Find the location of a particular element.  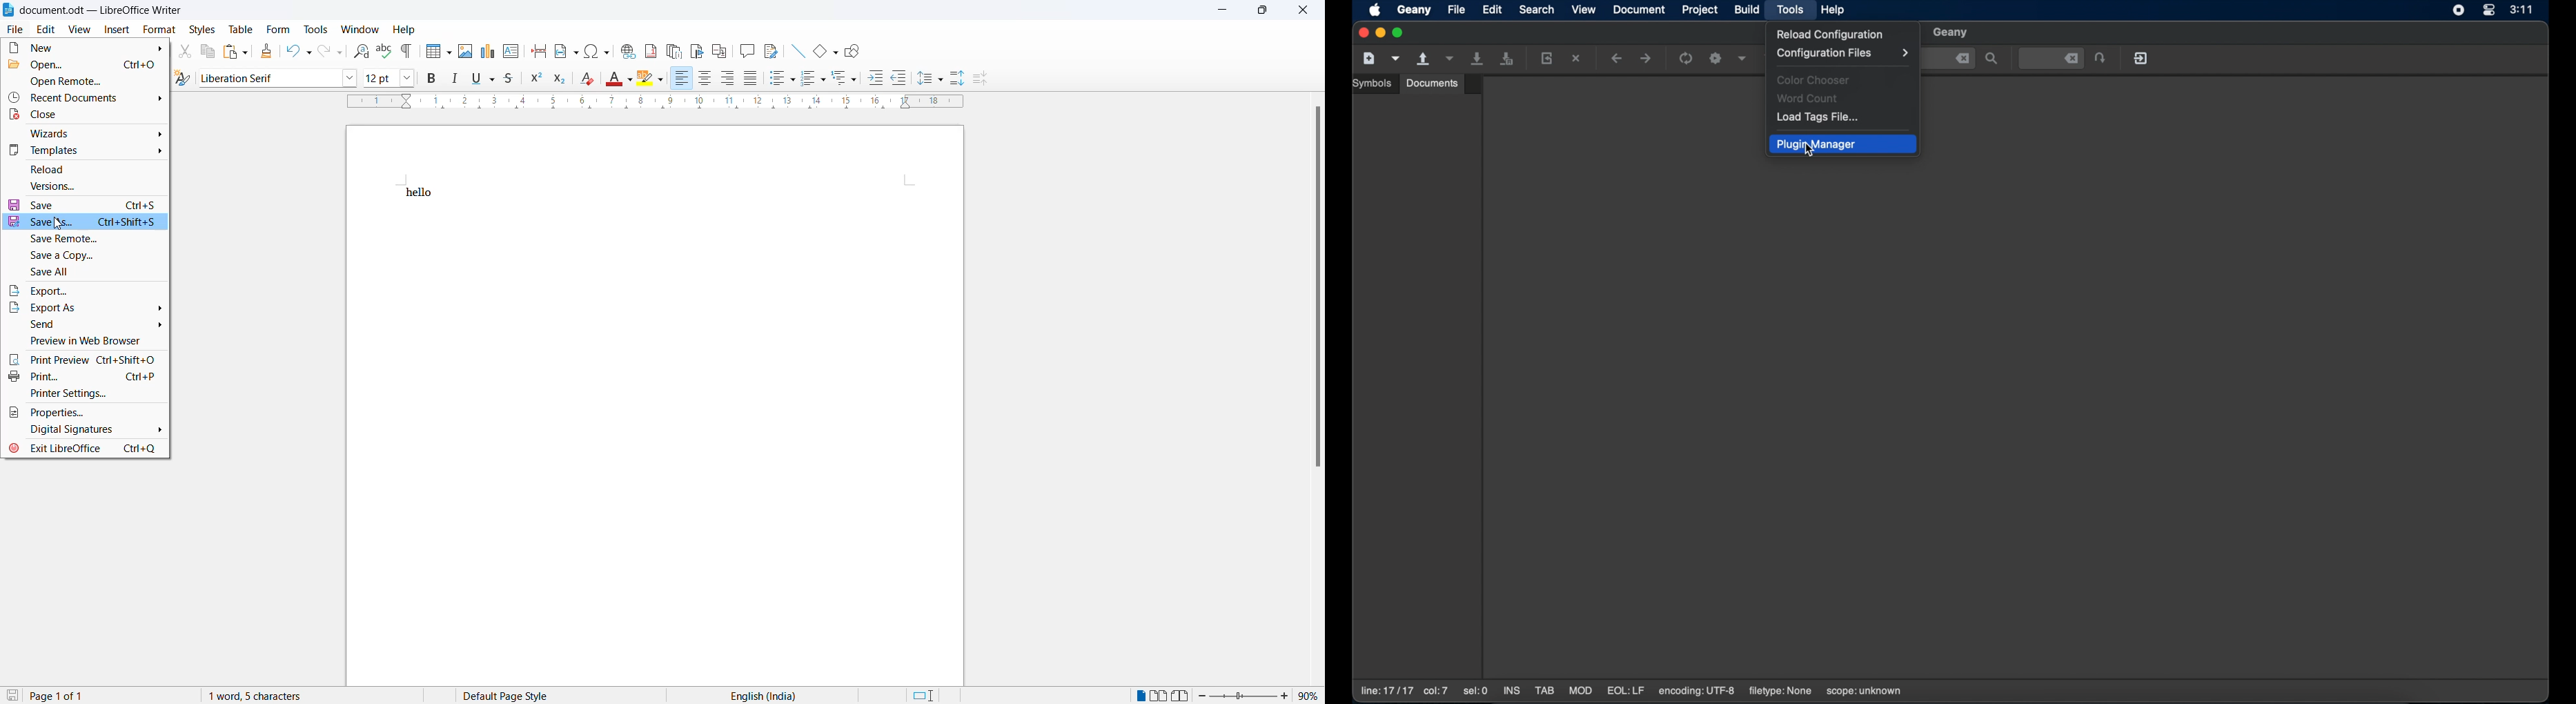

apple icon is located at coordinates (1376, 11).